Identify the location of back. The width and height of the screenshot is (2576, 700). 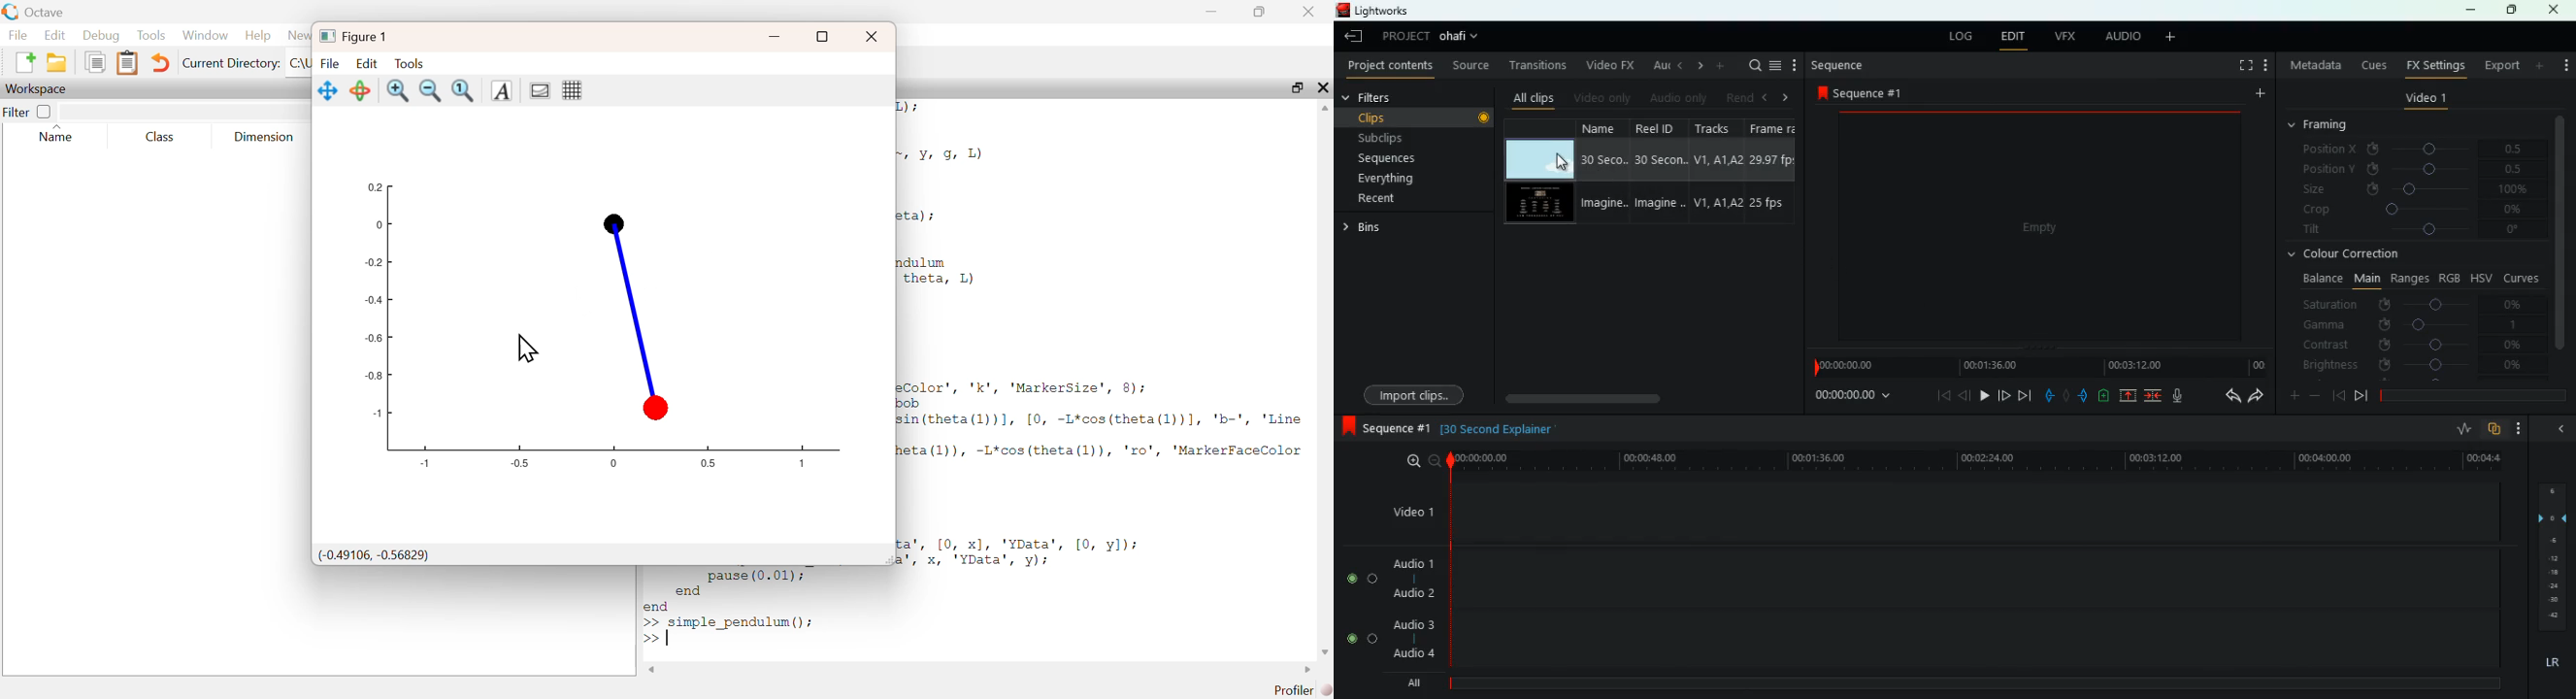
(1965, 395).